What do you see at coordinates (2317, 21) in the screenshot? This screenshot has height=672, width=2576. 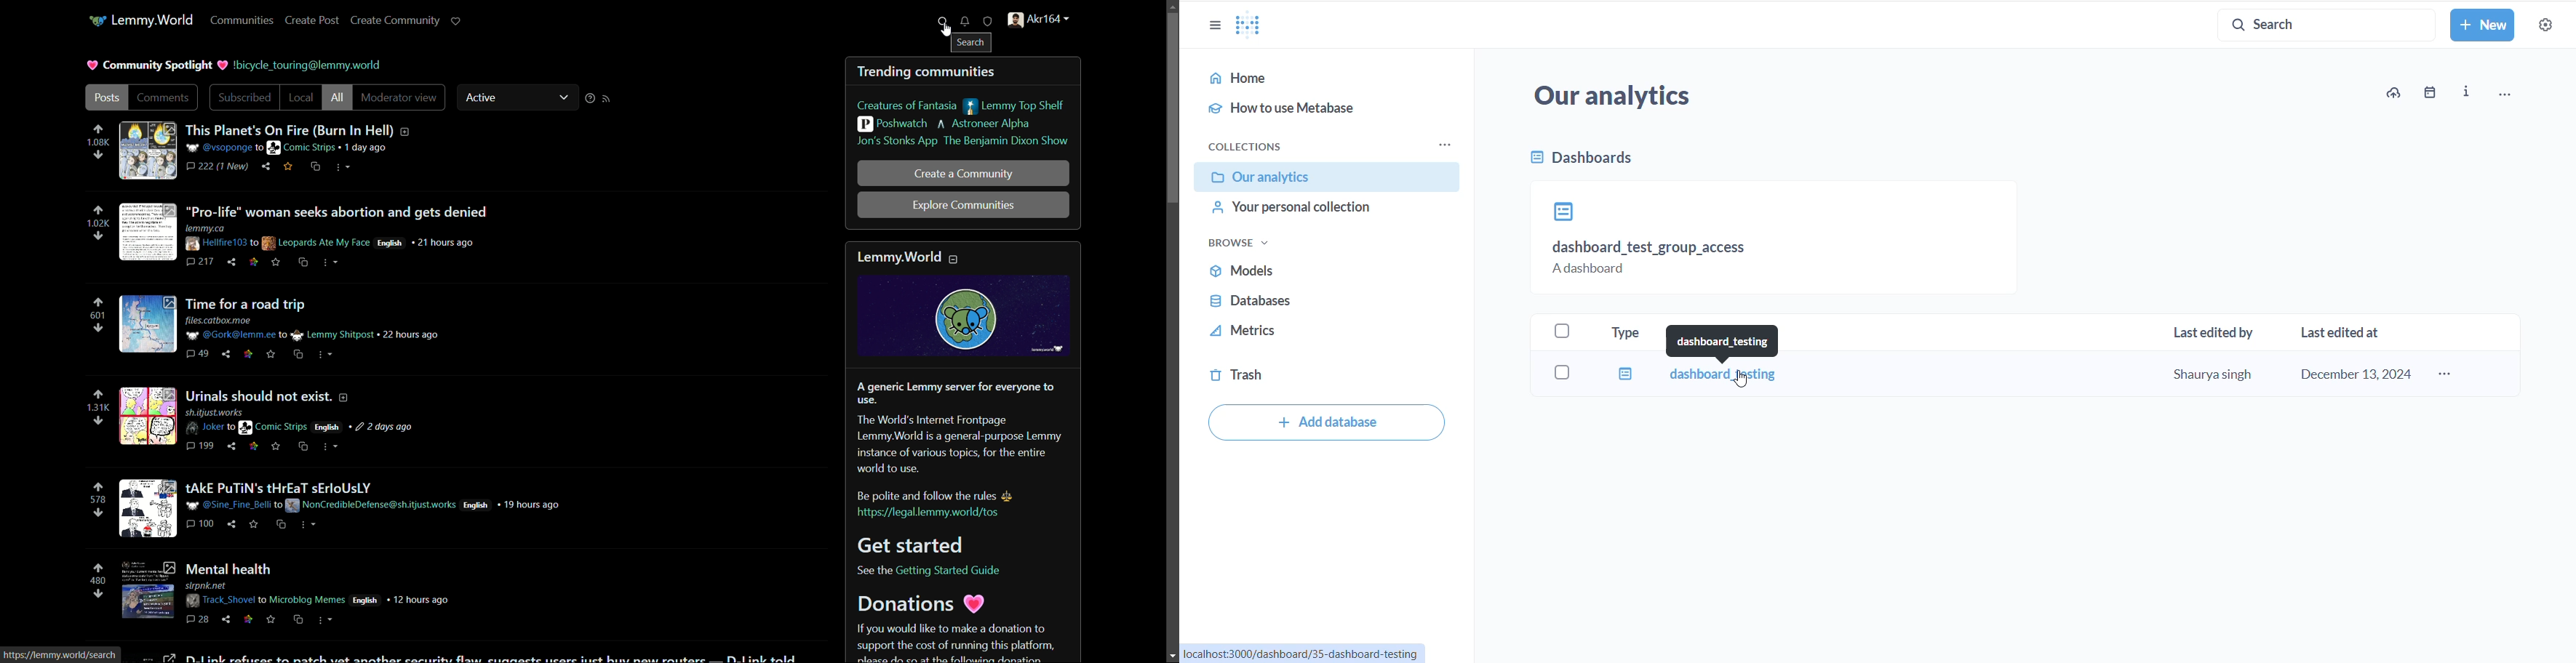 I see `search bar` at bounding box center [2317, 21].